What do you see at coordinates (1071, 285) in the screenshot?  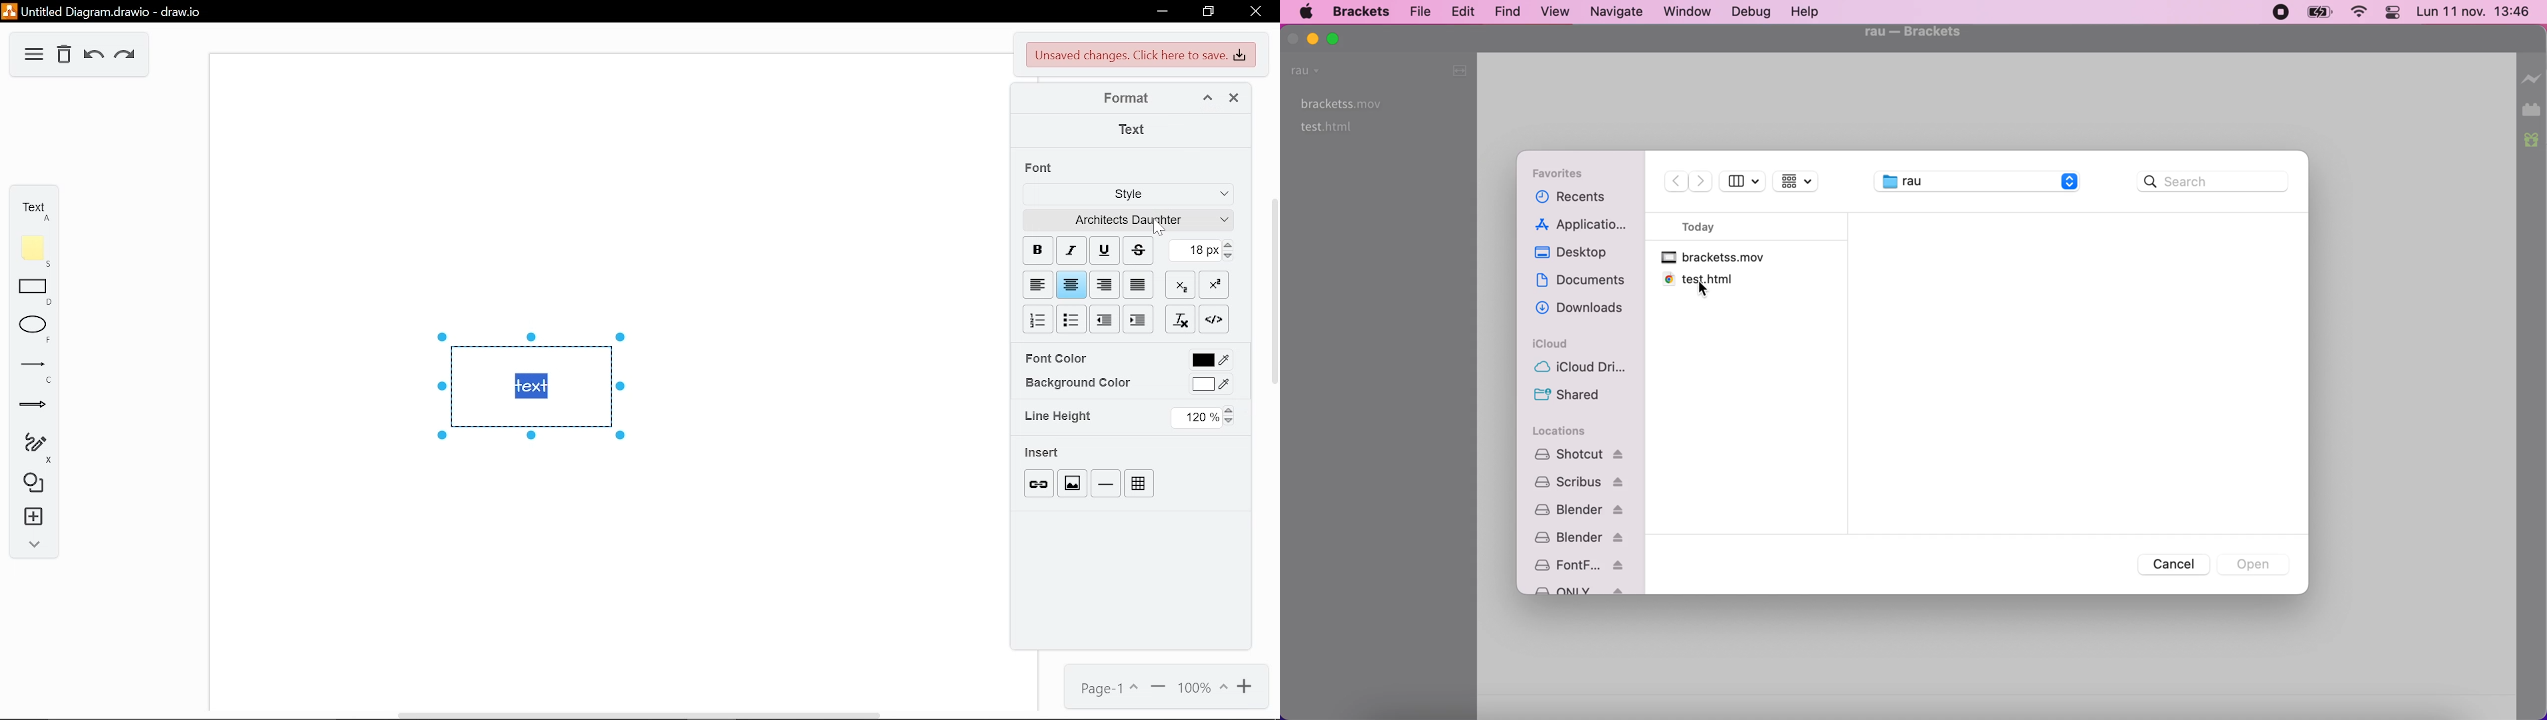 I see `center` at bounding box center [1071, 285].